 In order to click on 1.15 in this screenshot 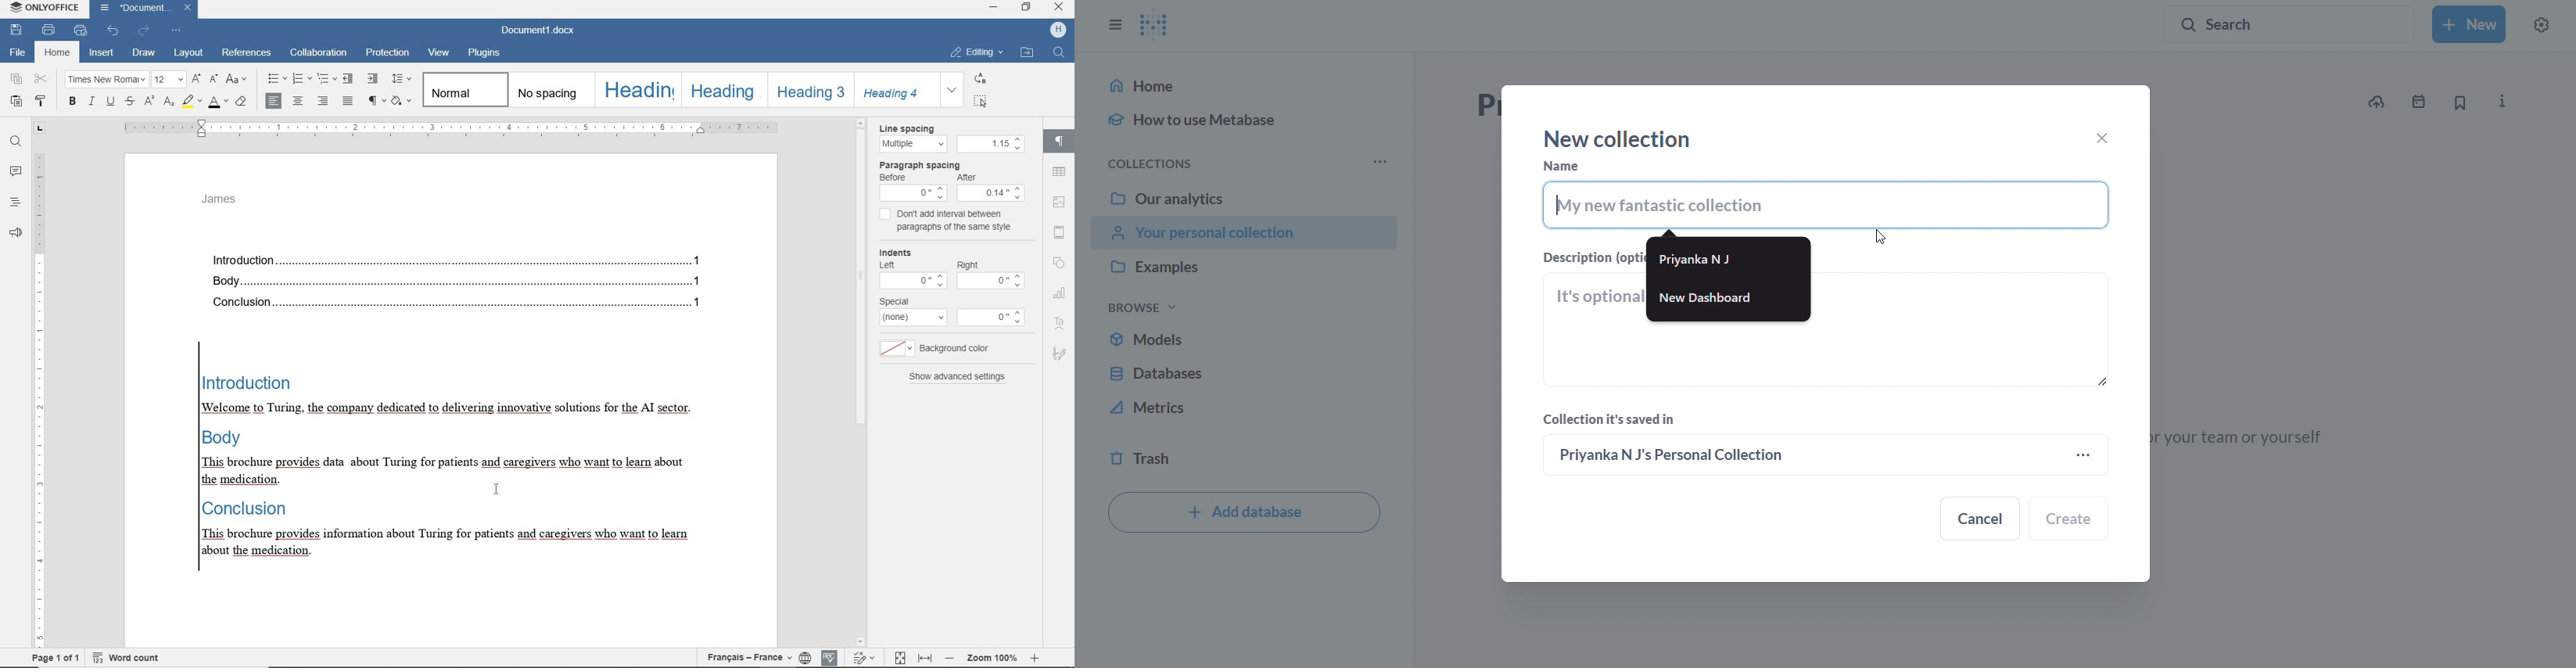, I will do `click(991, 144)`.